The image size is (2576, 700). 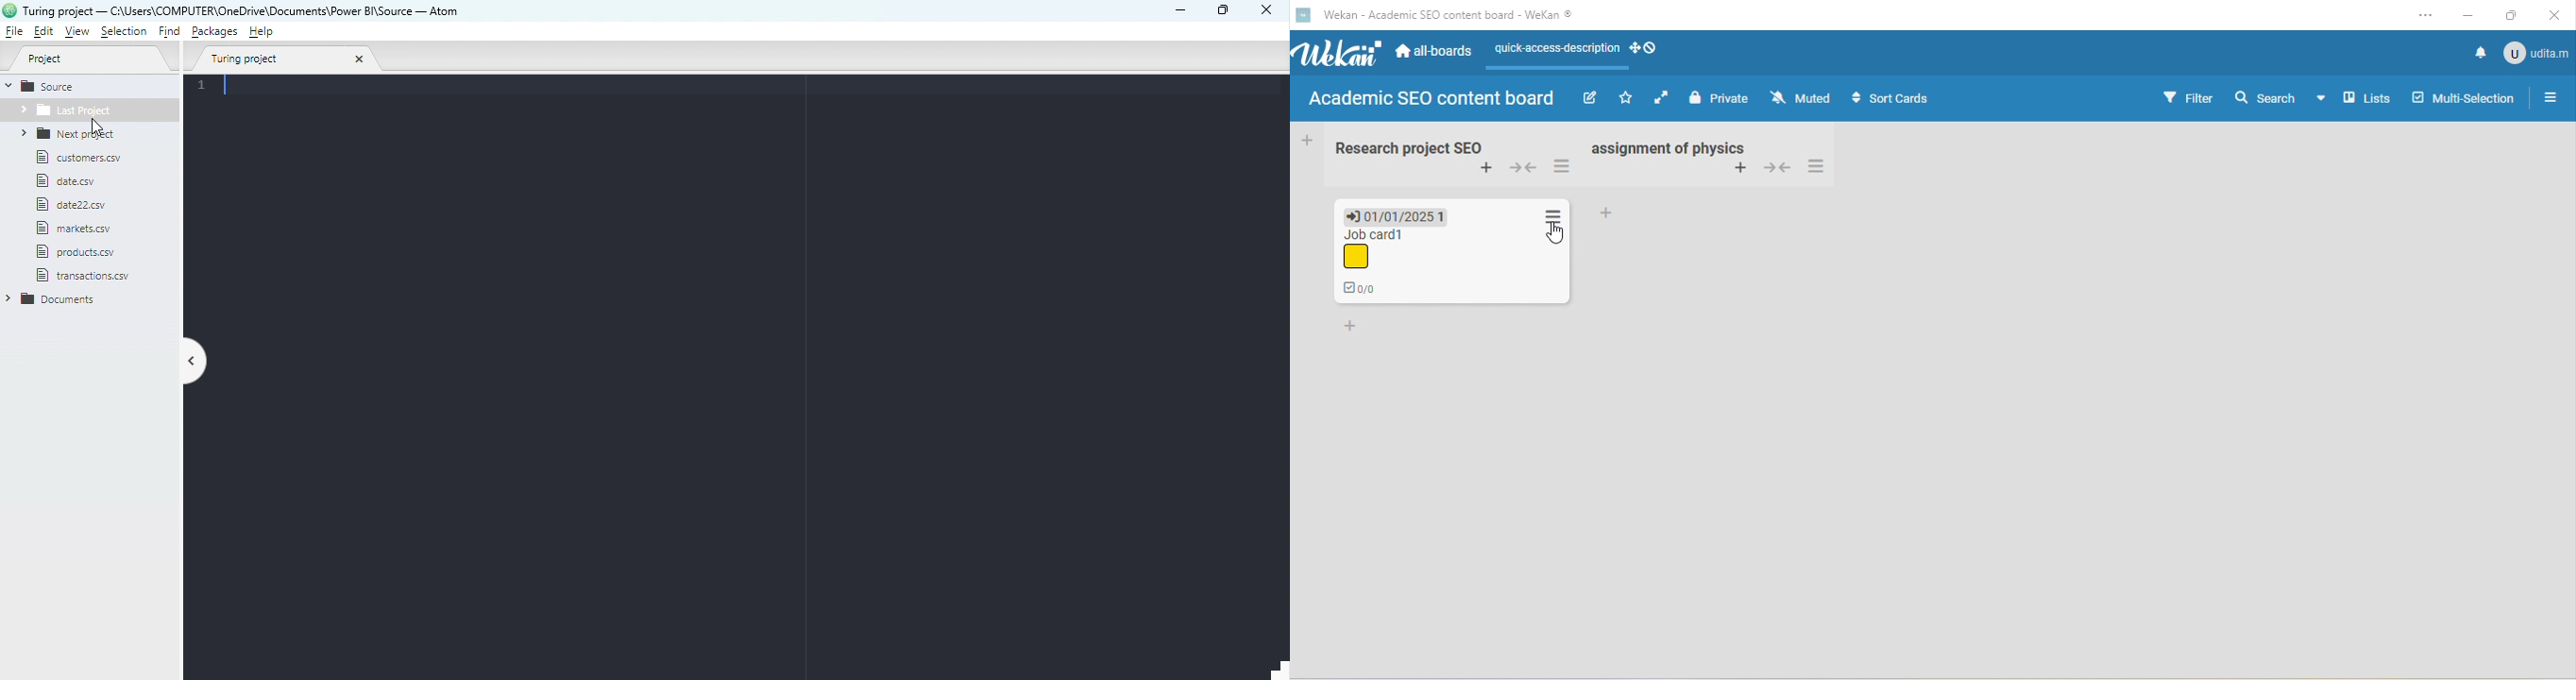 I want to click on click to enable auto list width, so click(x=1664, y=98).